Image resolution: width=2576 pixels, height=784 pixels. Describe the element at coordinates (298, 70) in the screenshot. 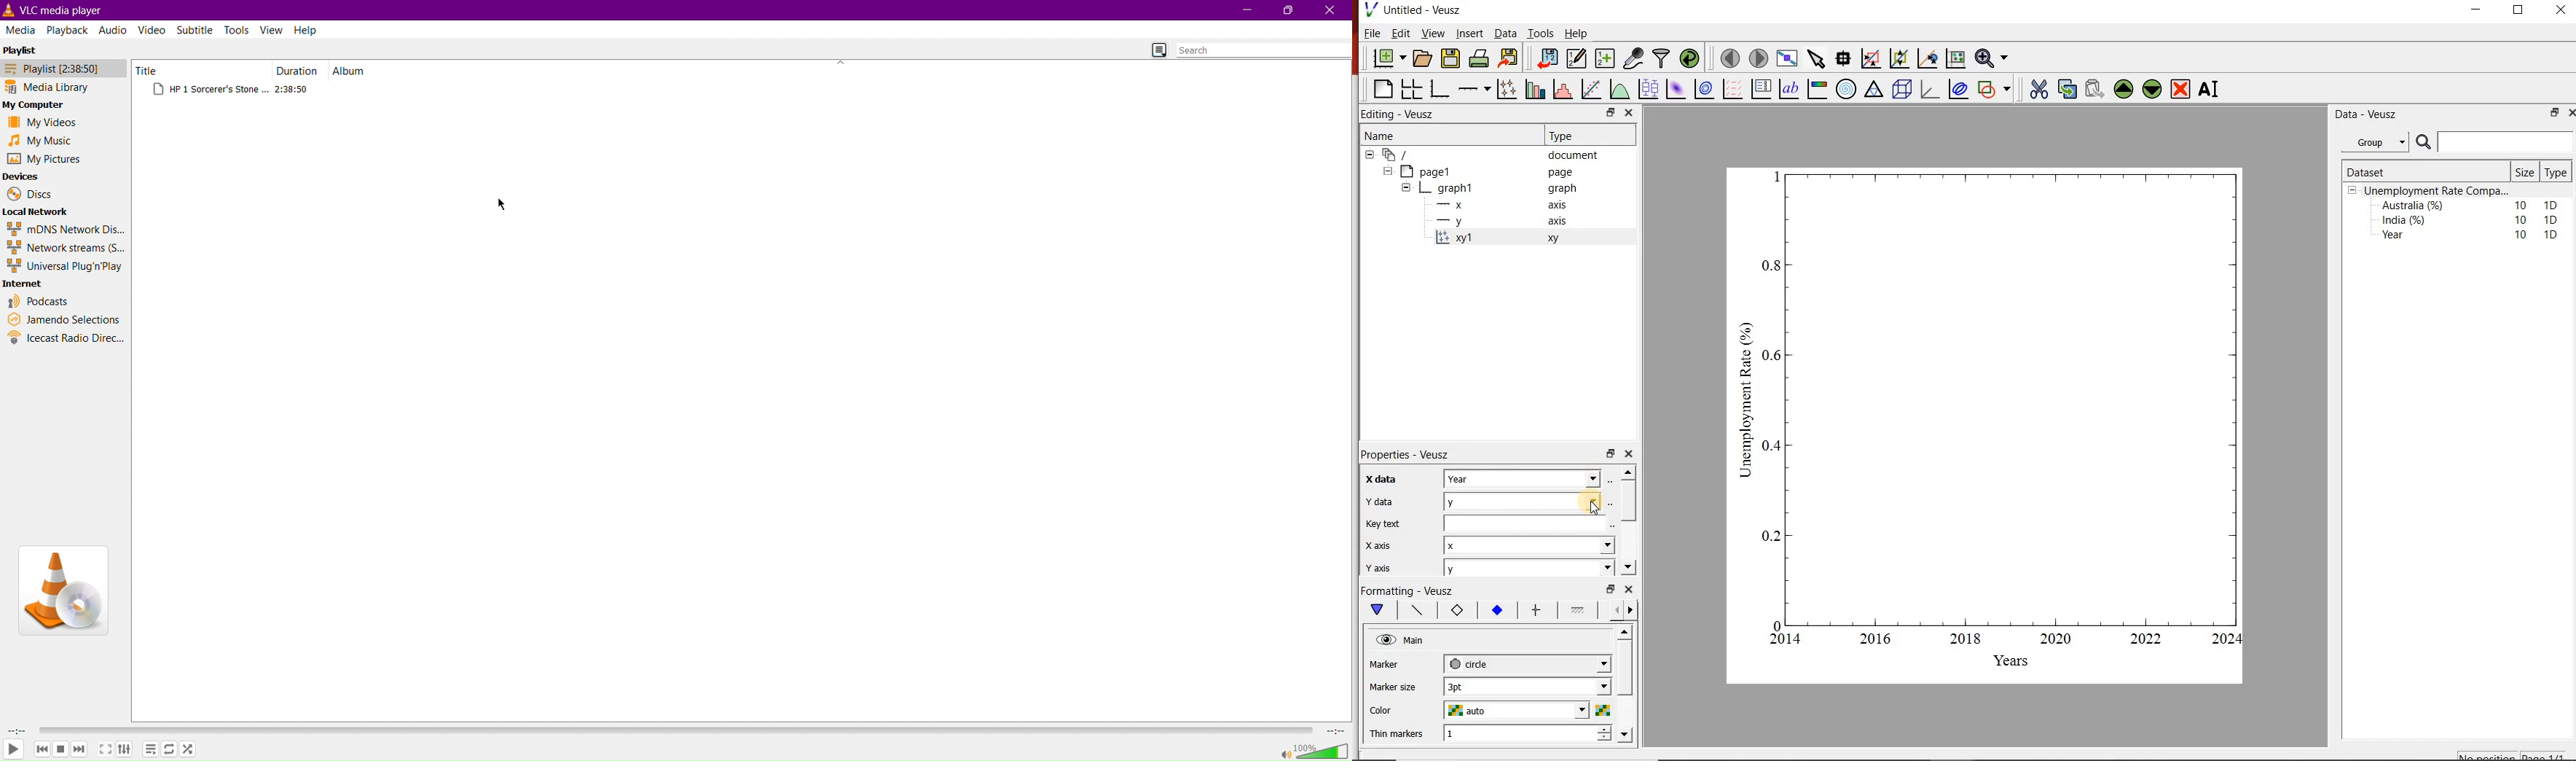

I see `Duration` at that location.